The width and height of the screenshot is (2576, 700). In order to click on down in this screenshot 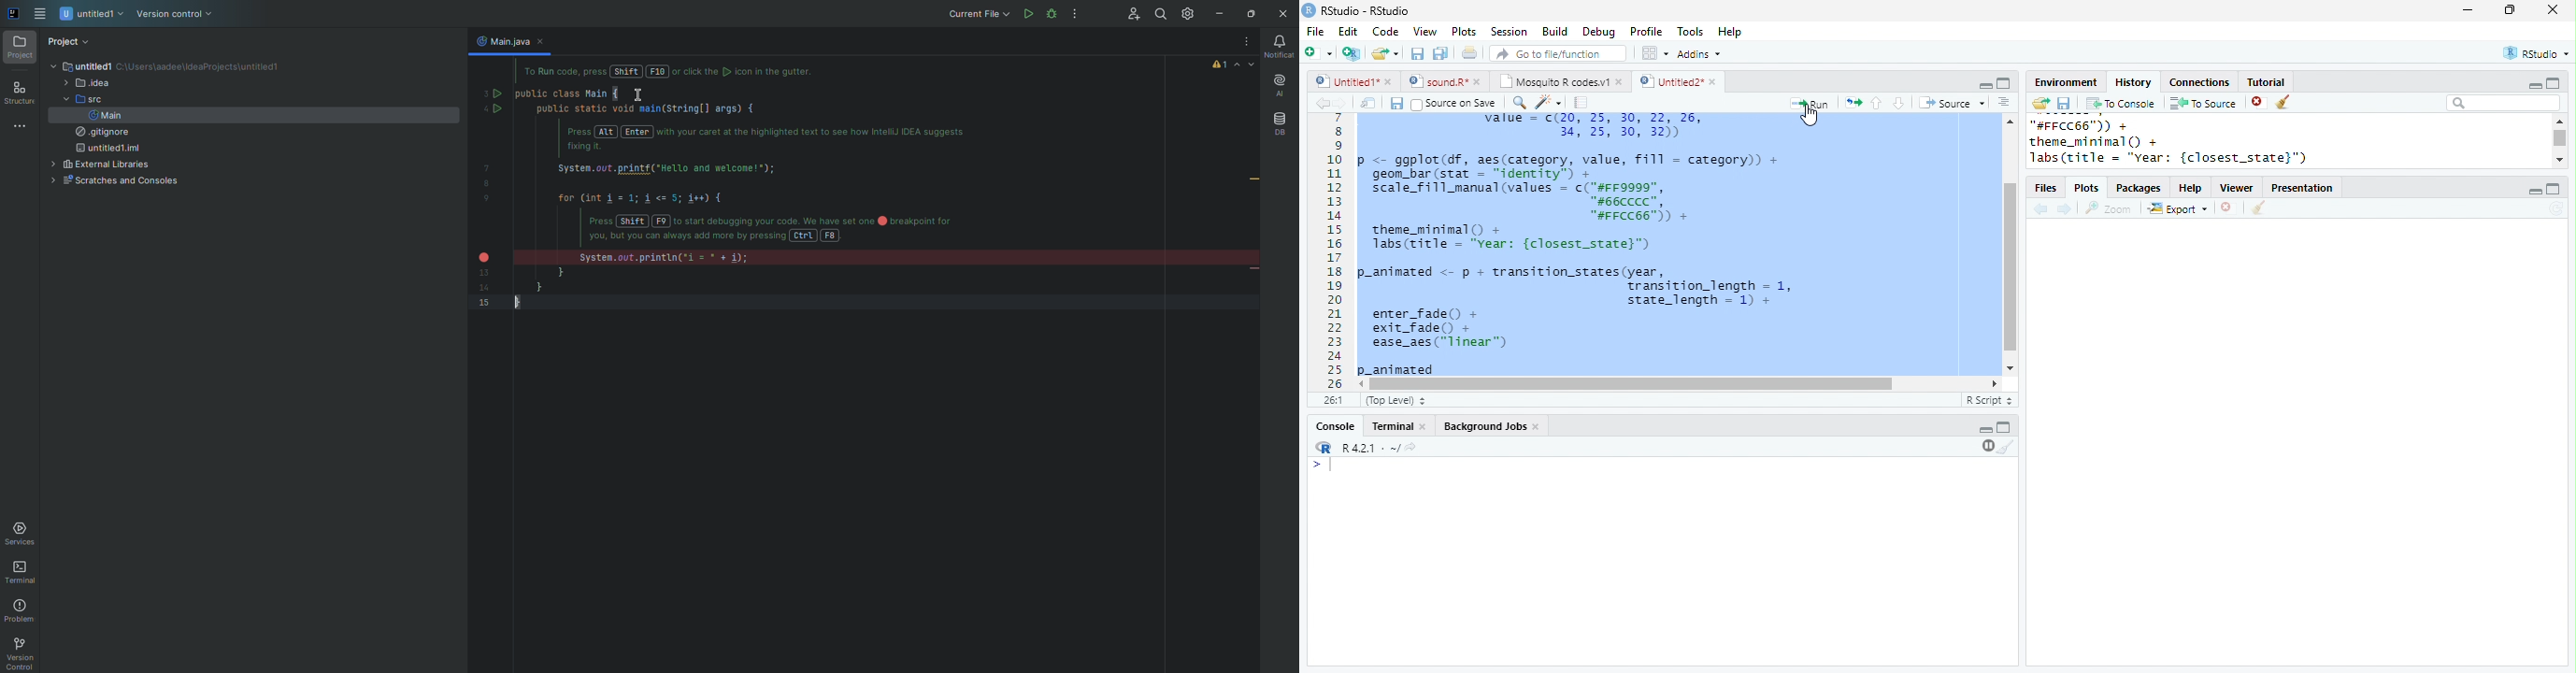, I will do `click(1897, 103)`.